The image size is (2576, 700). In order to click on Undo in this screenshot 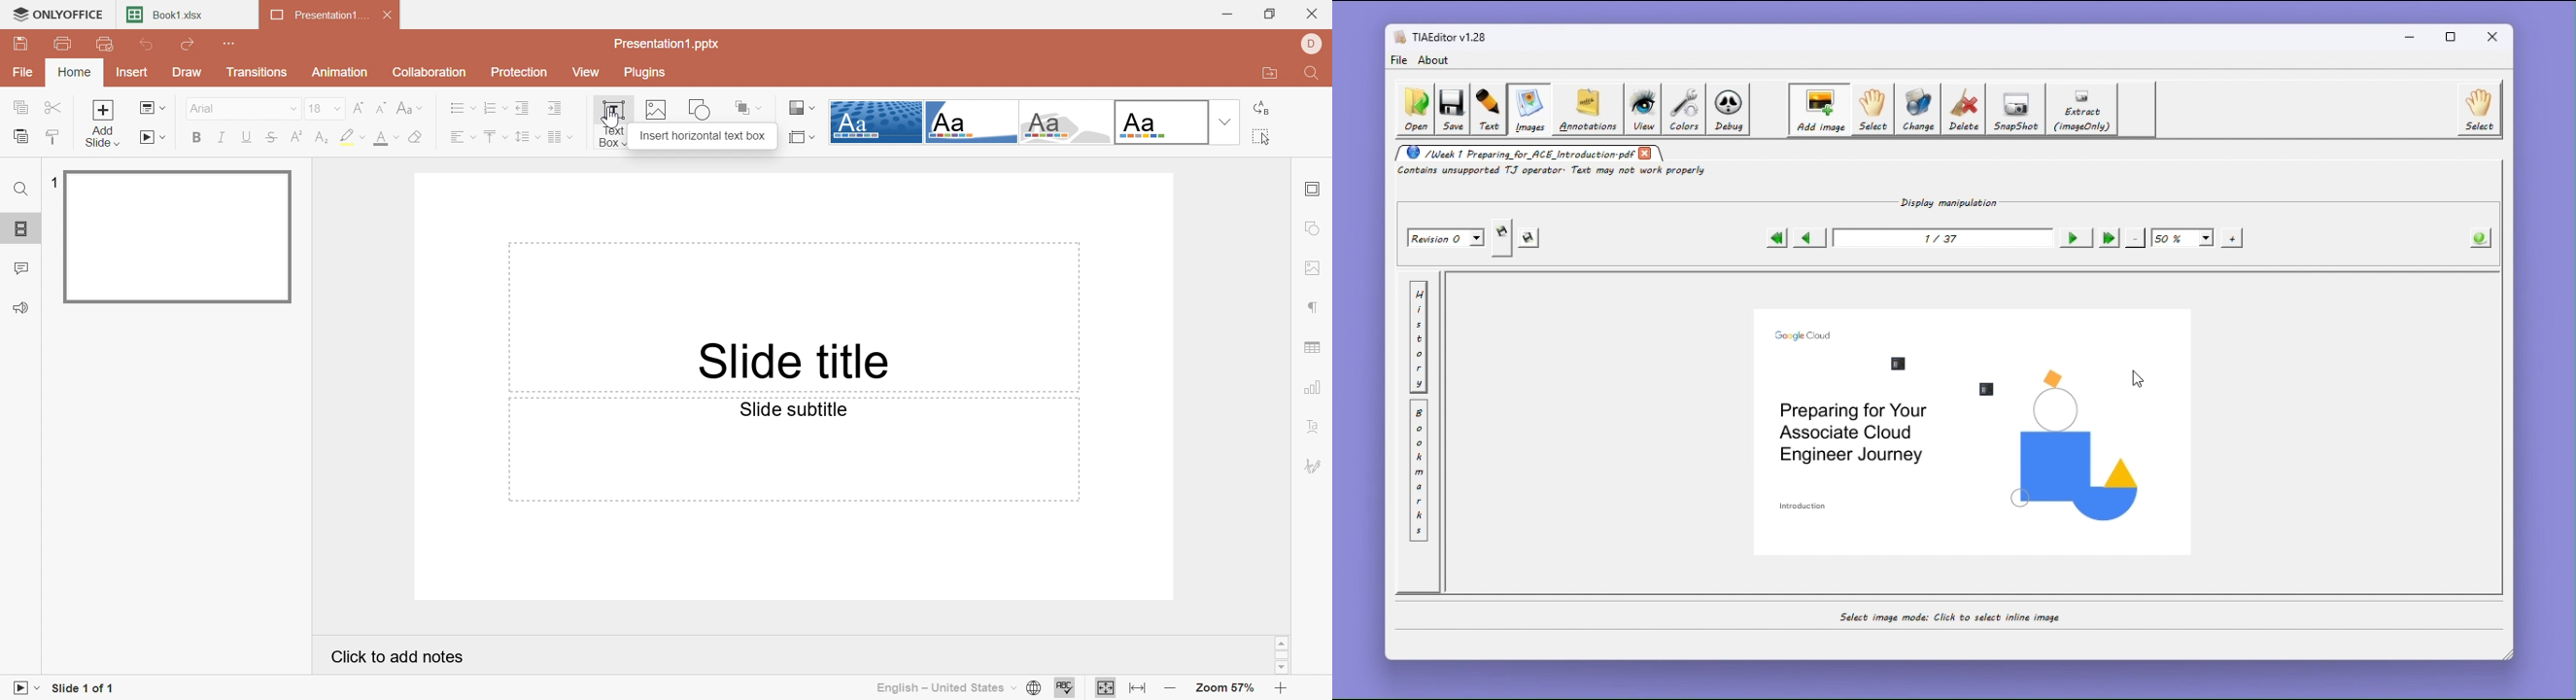, I will do `click(149, 46)`.